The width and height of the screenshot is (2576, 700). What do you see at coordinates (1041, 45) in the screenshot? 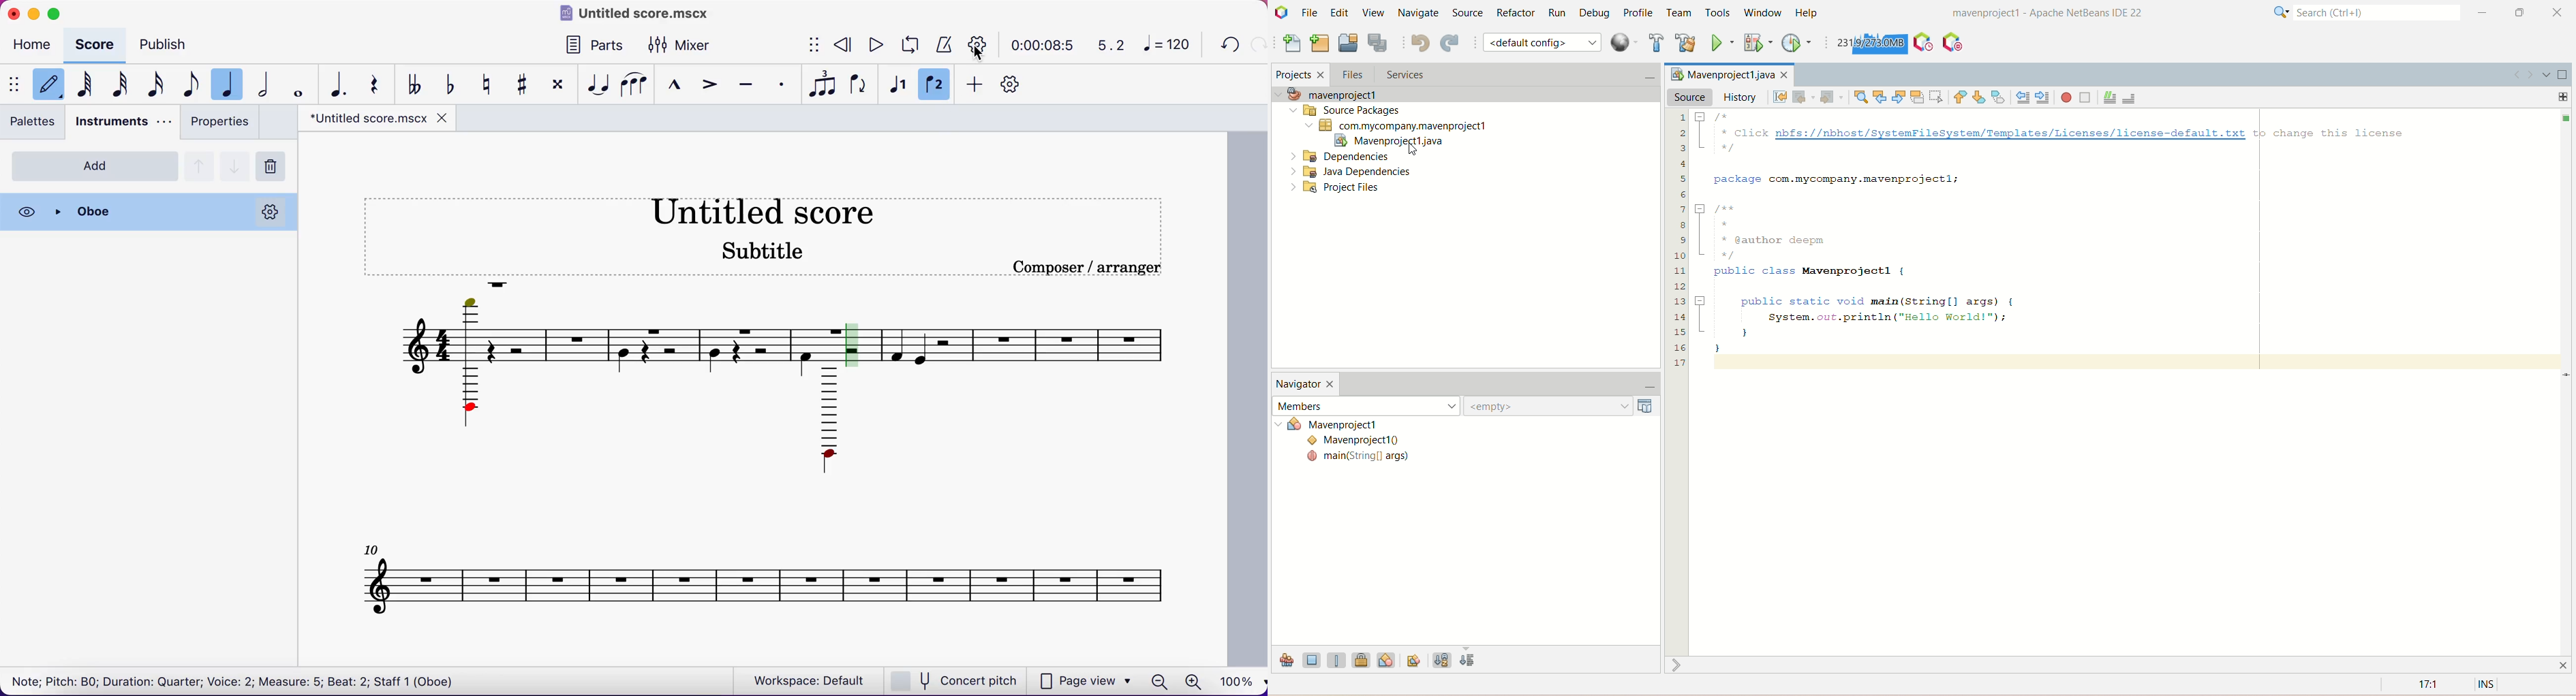
I see `time` at bounding box center [1041, 45].